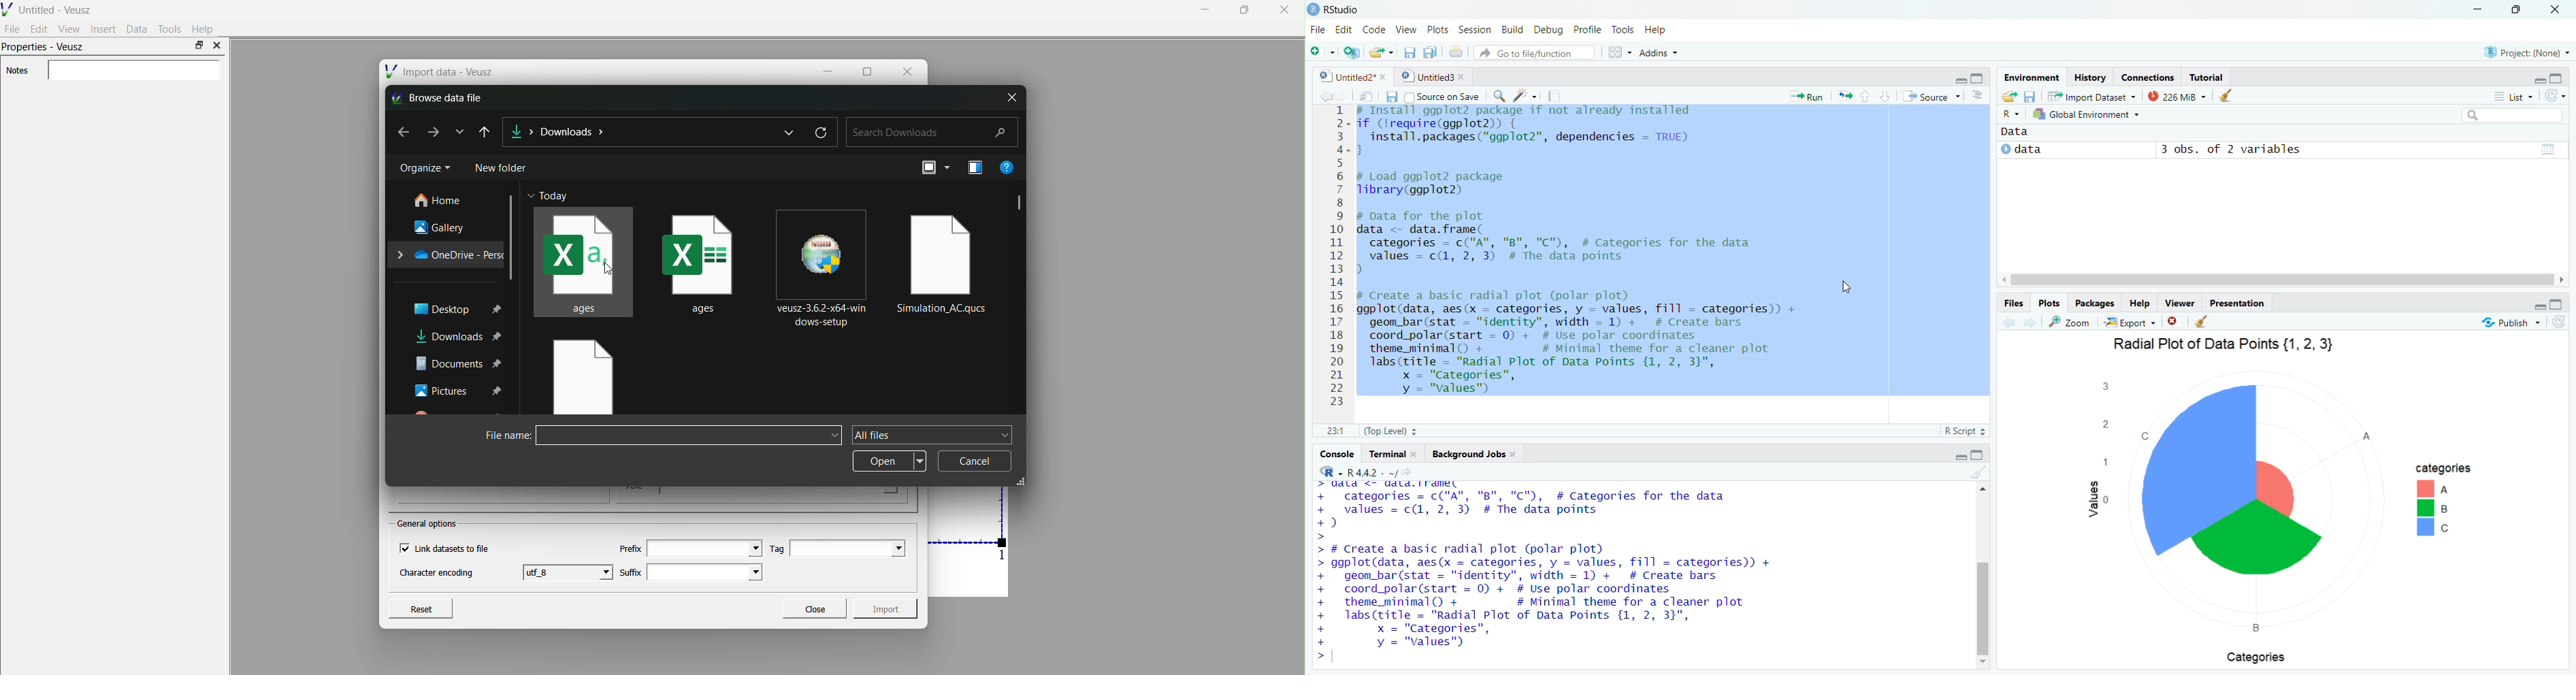 This screenshot has width=2576, height=700. Describe the element at coordinates (1394, 455) in the screenshot. I see `Terminal` at that location.